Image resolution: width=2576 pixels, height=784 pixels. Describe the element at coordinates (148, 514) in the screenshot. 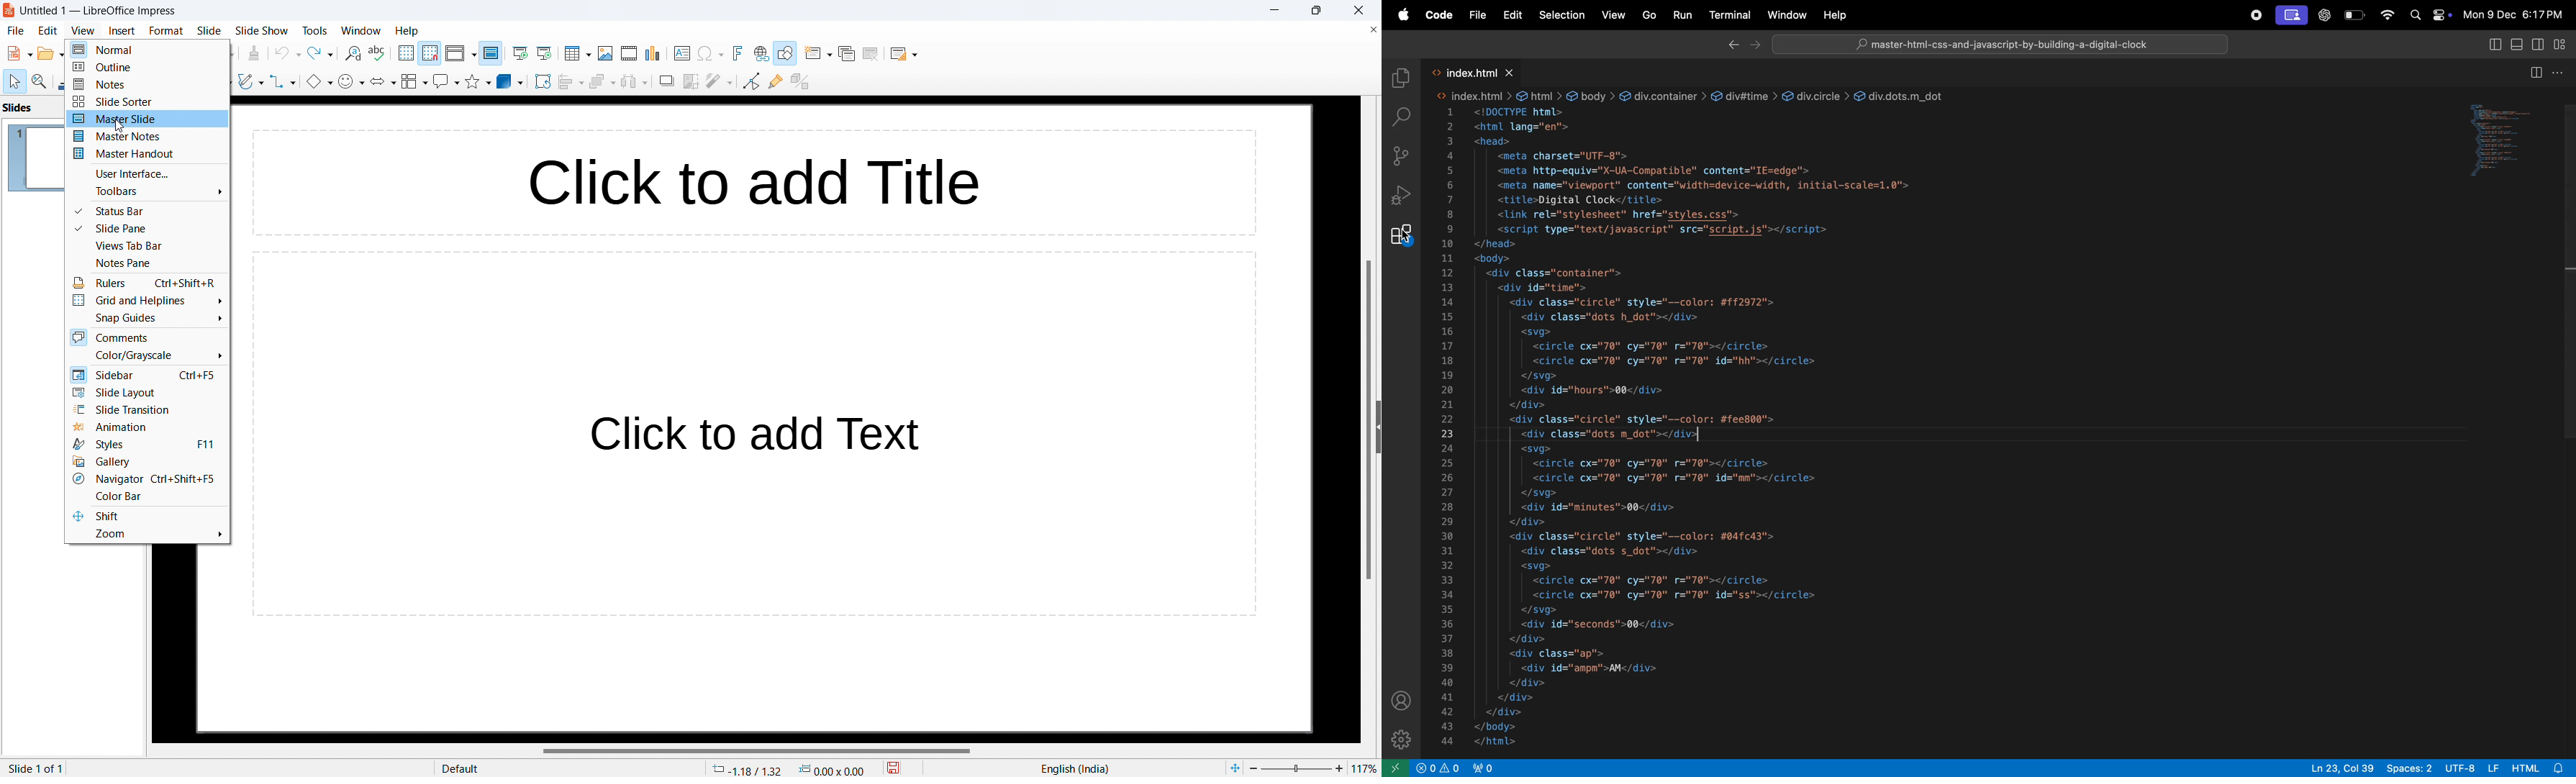

I see `shift` at that location.